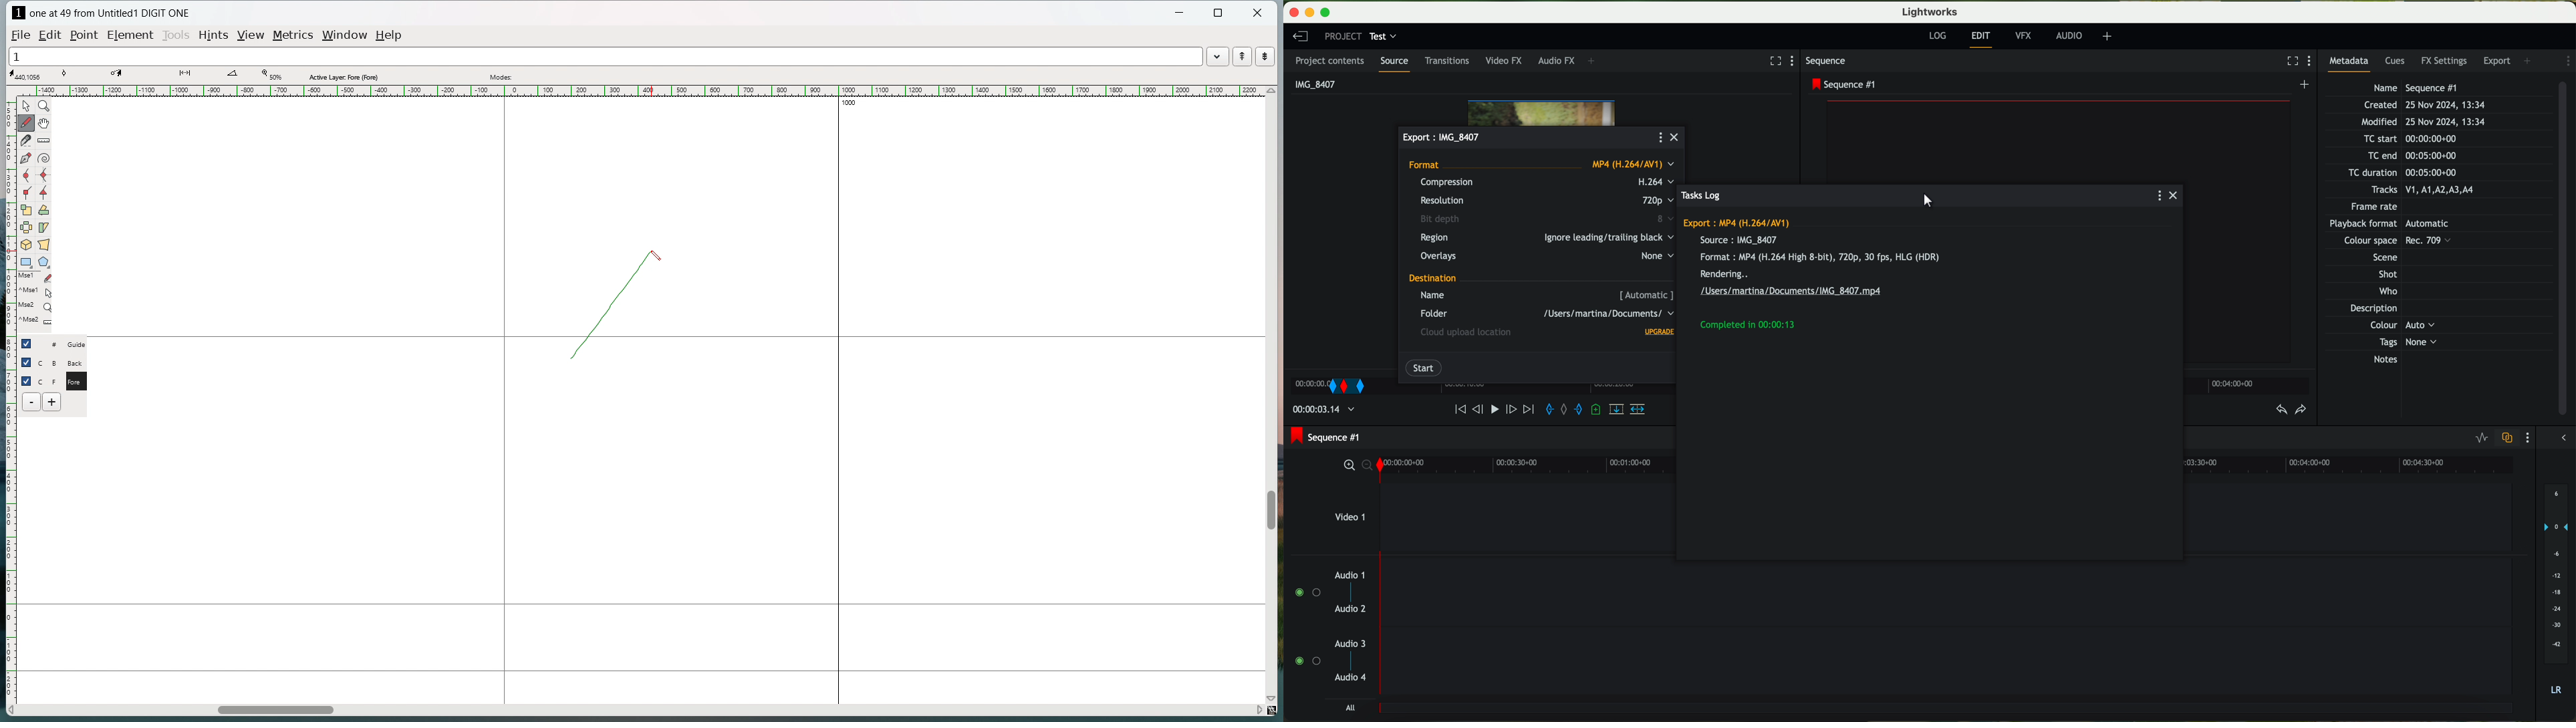  What do you see at coordinates (2530, 438) in the screenshot?
I see `show settings menu` at bounding box center [2530, 438].